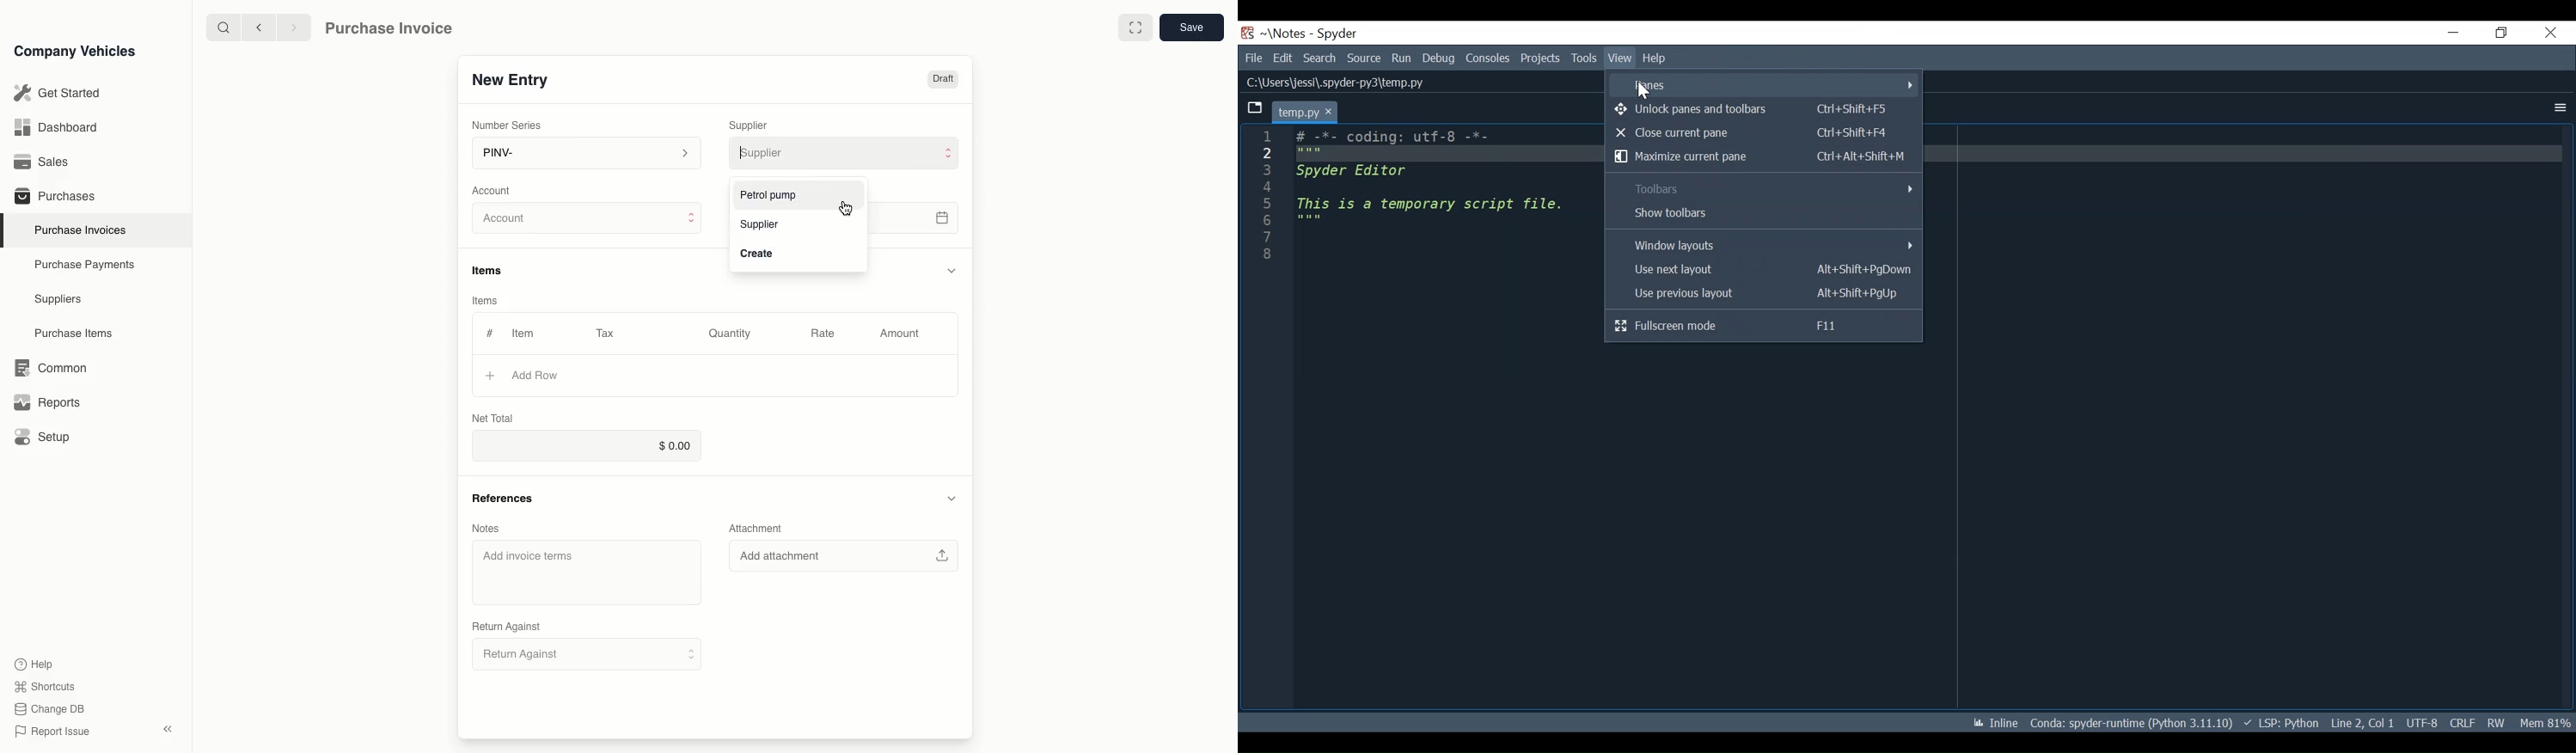  Describe the element at coordinates (1584, 58) in the screenshot. I see `View` at that location.